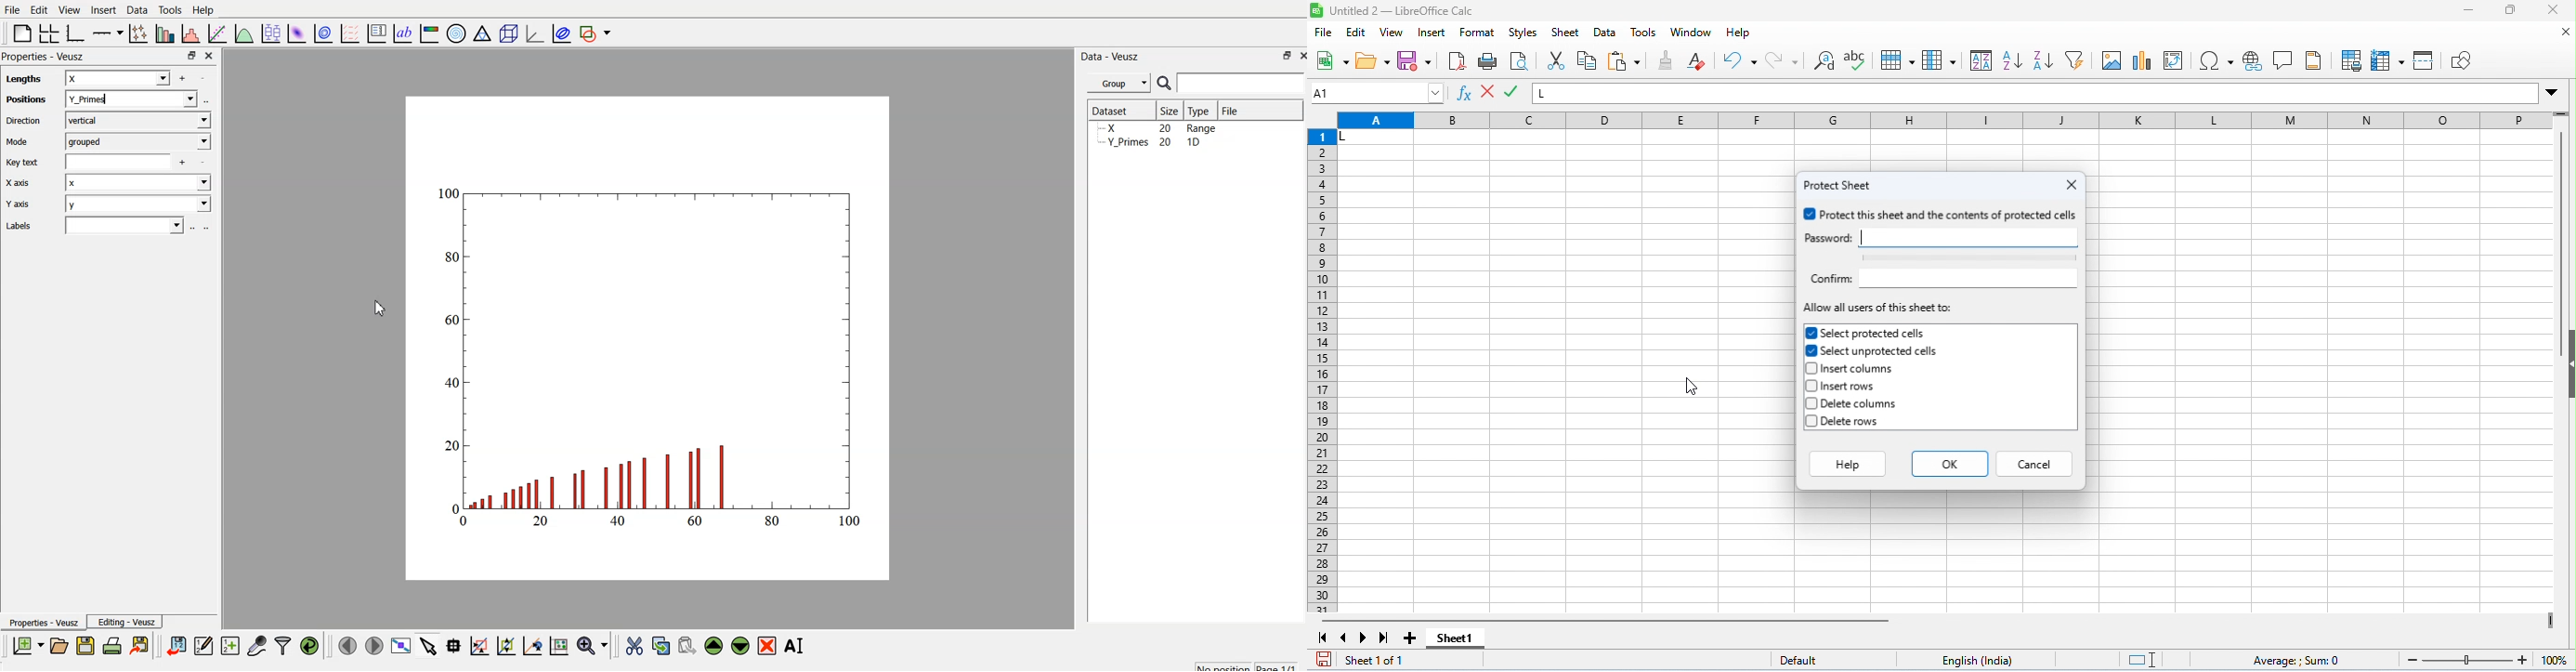 The image size is (2576, 672). I want to click on sheet 1, so click(1457, 639).